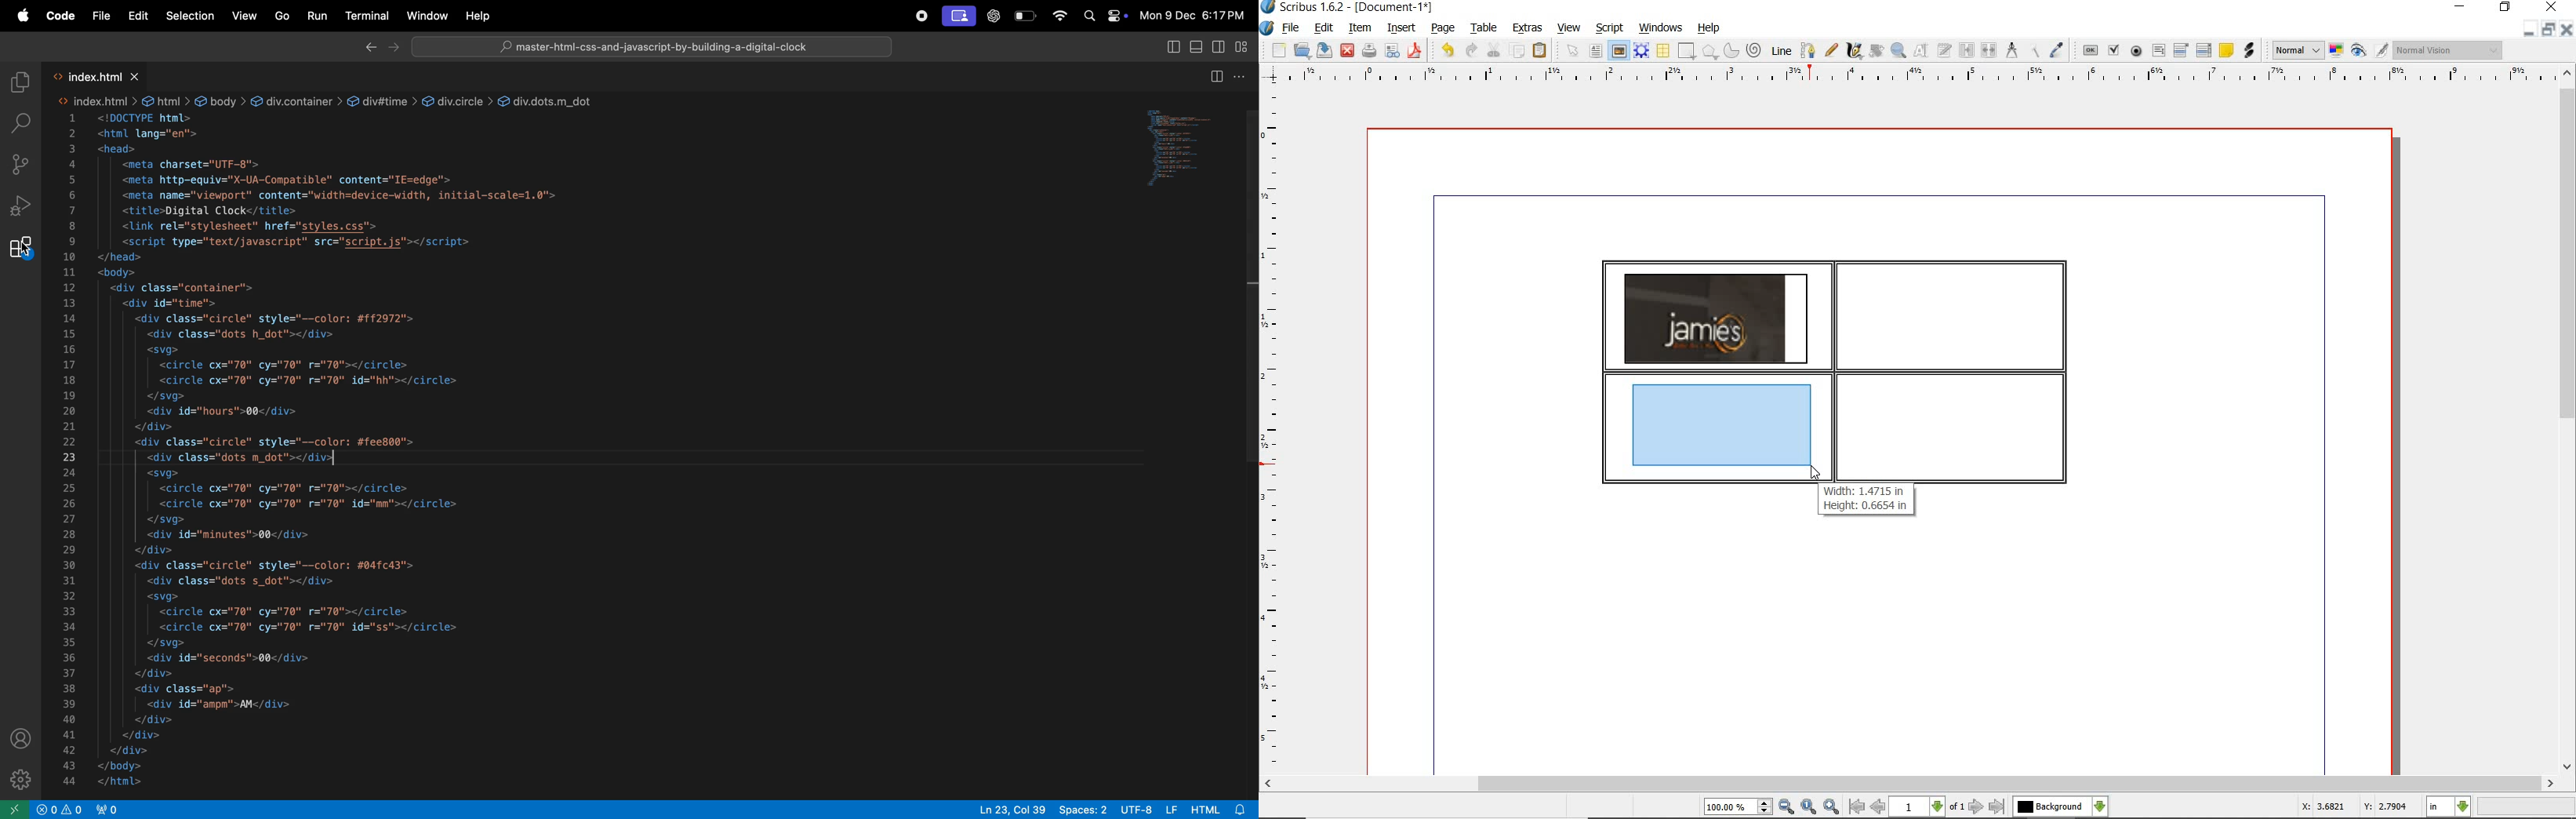  What do you see at coordinates (1723, 426) in the screenshot?
I see `drawing image frame` at bounding box center [1723, 426].